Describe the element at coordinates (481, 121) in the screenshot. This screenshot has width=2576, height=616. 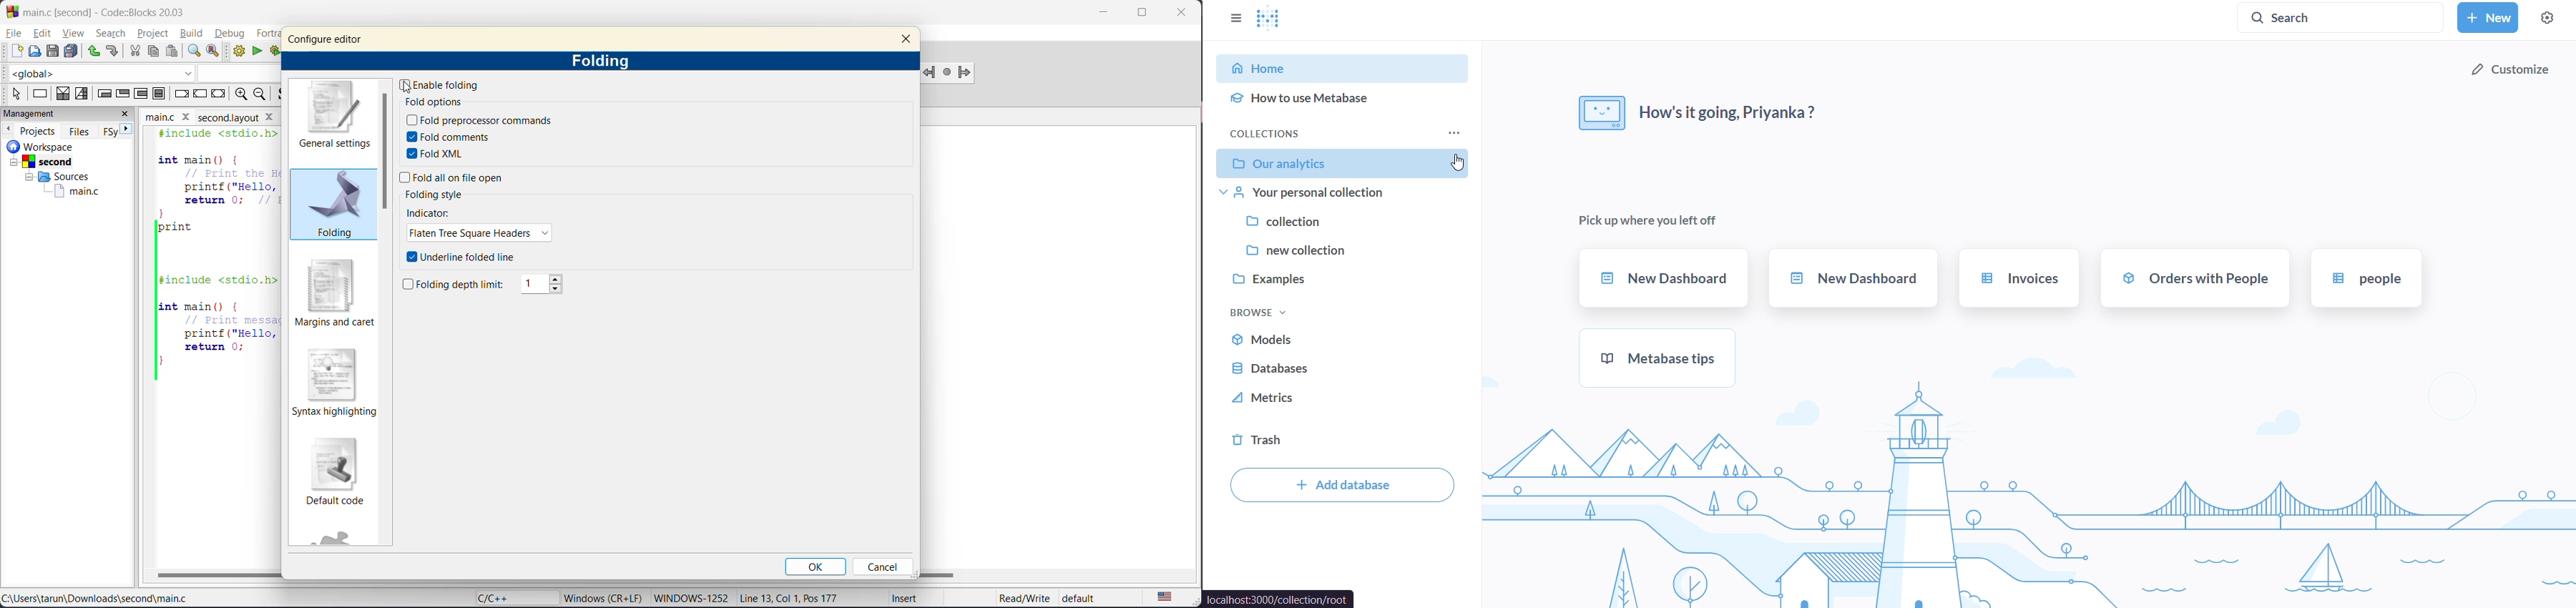
I see `fold preprocessor commands` at that location.